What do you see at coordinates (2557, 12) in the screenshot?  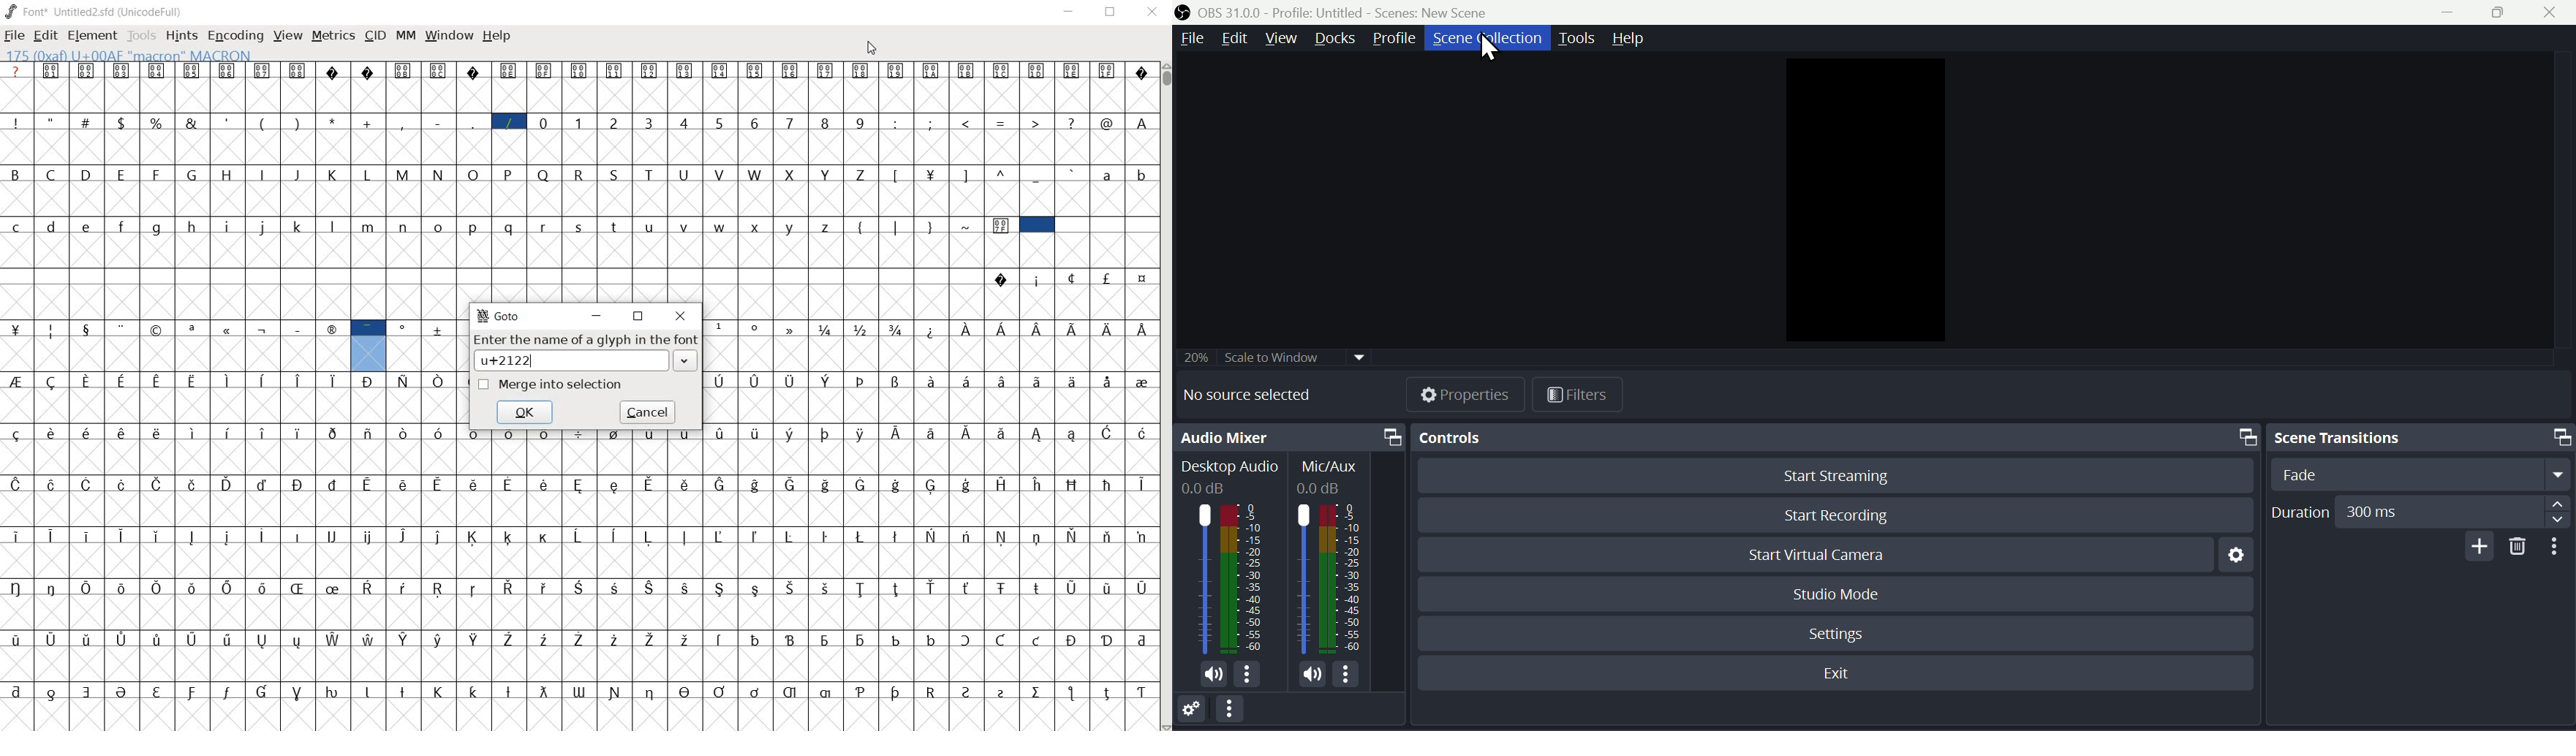 I see `Close` at bounding box center [2557, 12].